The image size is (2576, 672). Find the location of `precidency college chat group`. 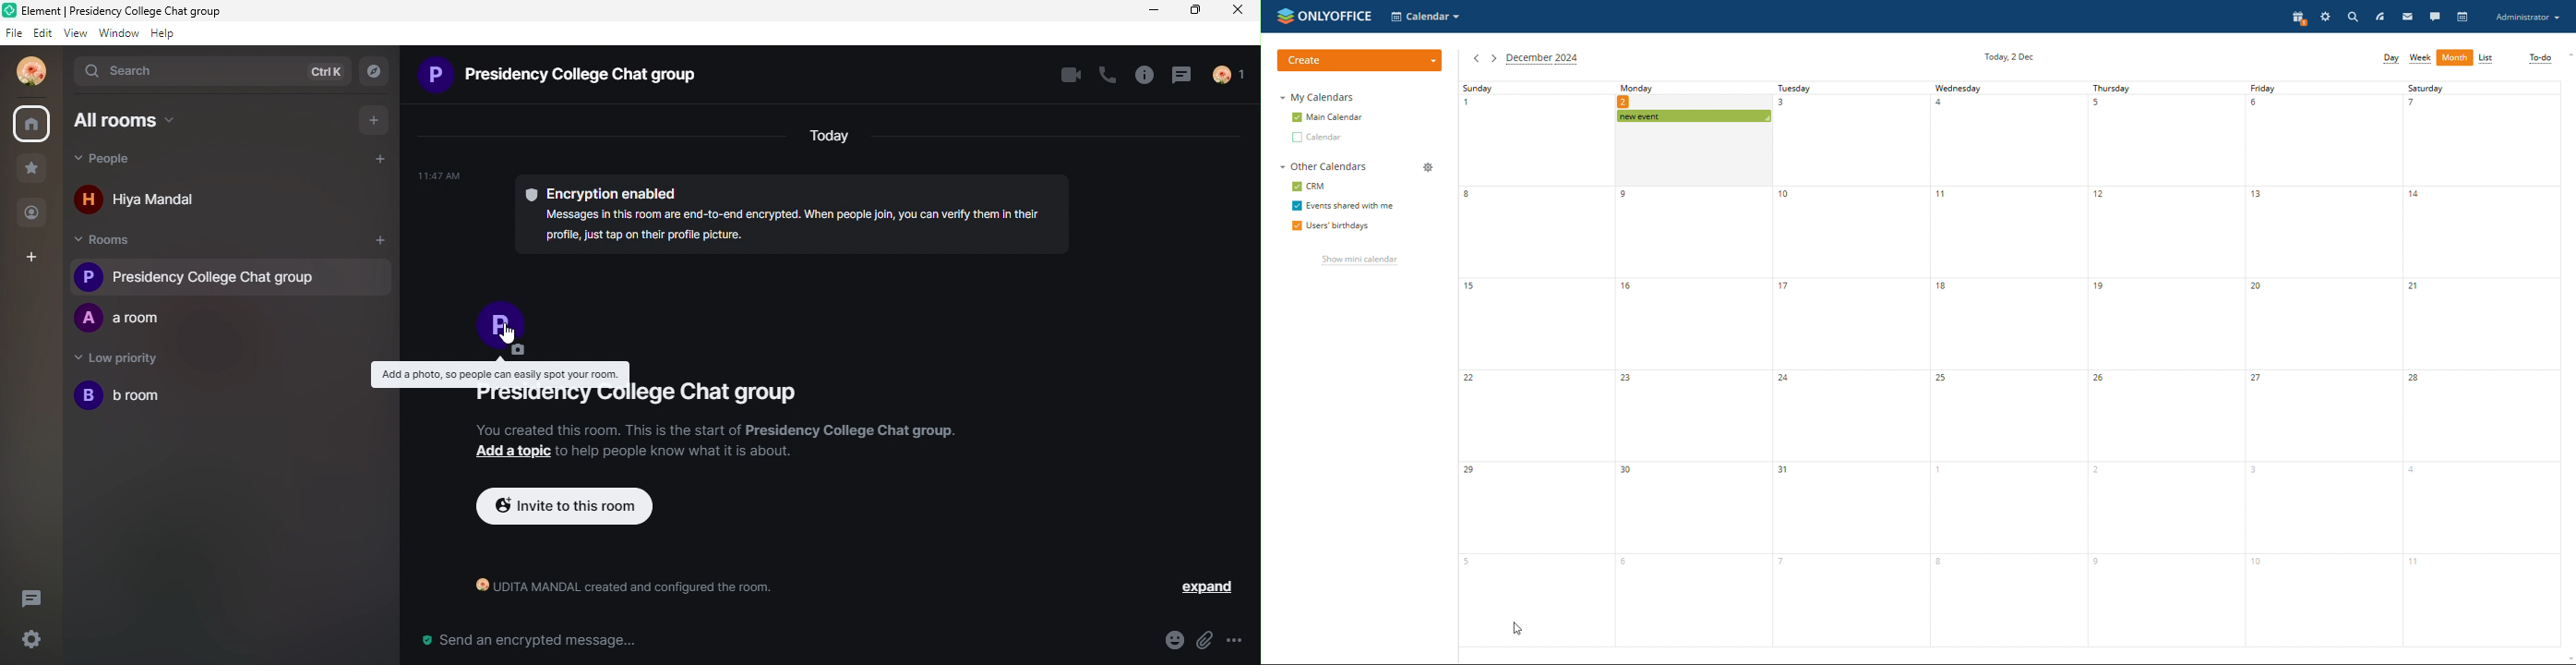

precidency college chat group is located at coordinates (563, 78).